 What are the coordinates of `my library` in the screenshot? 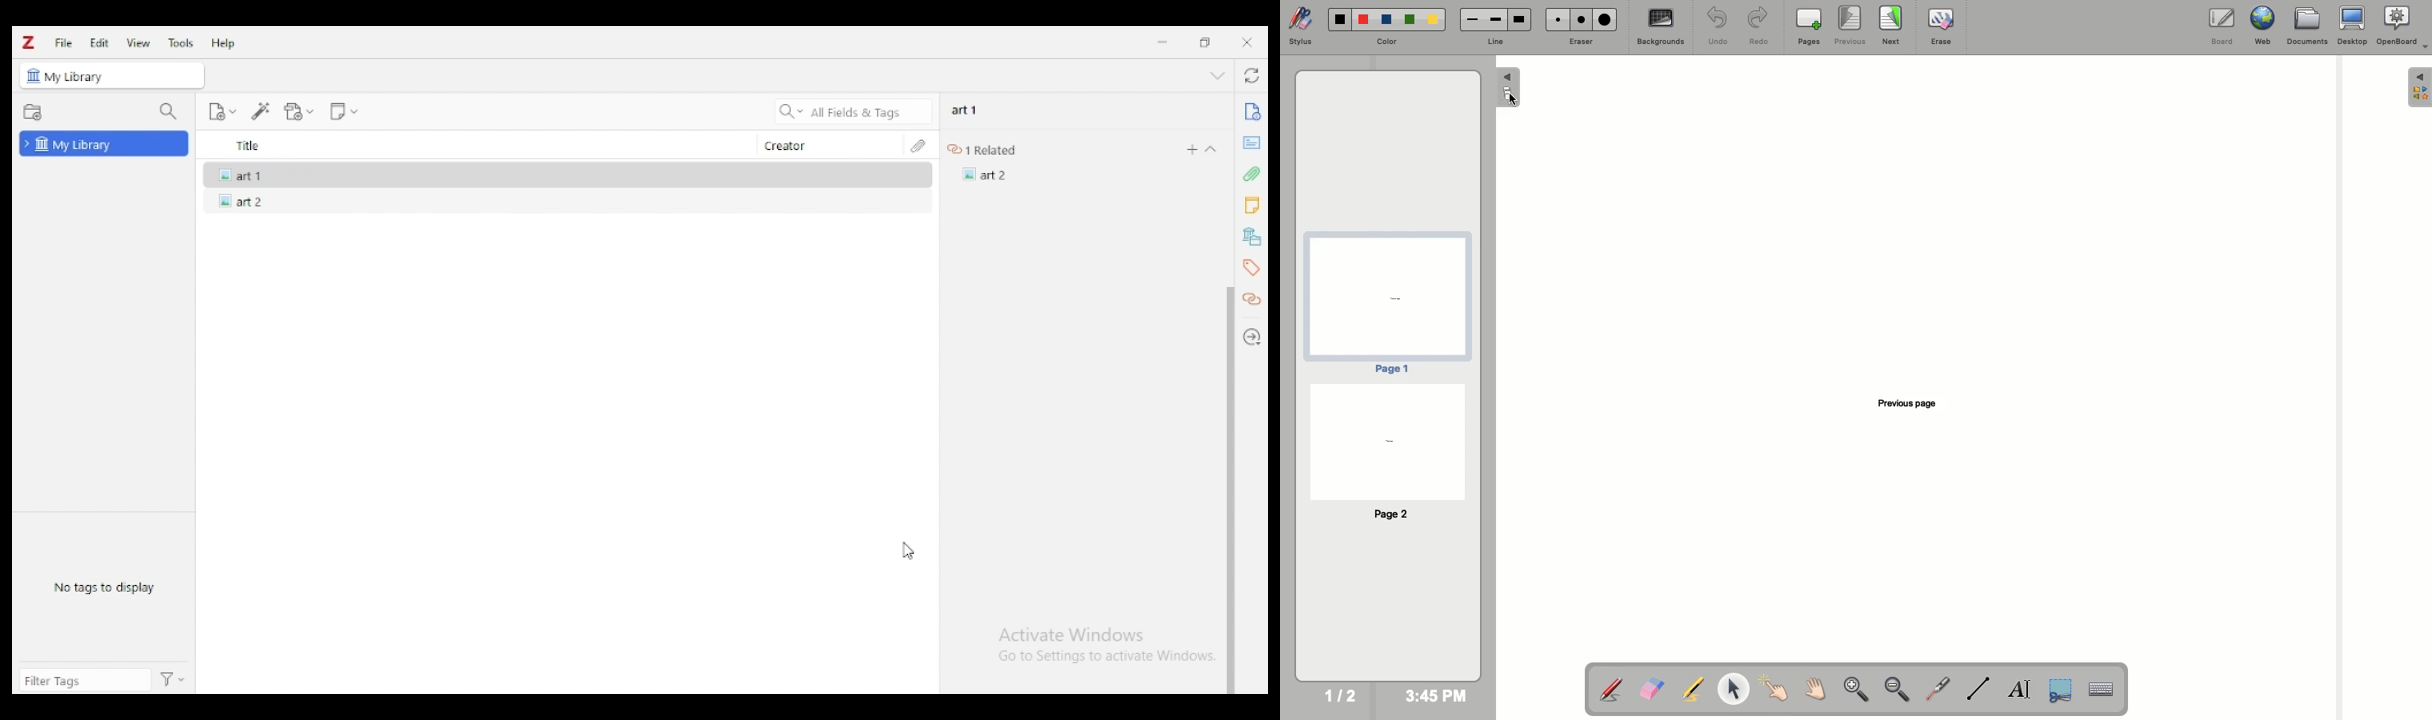 It's located at (82, 78).